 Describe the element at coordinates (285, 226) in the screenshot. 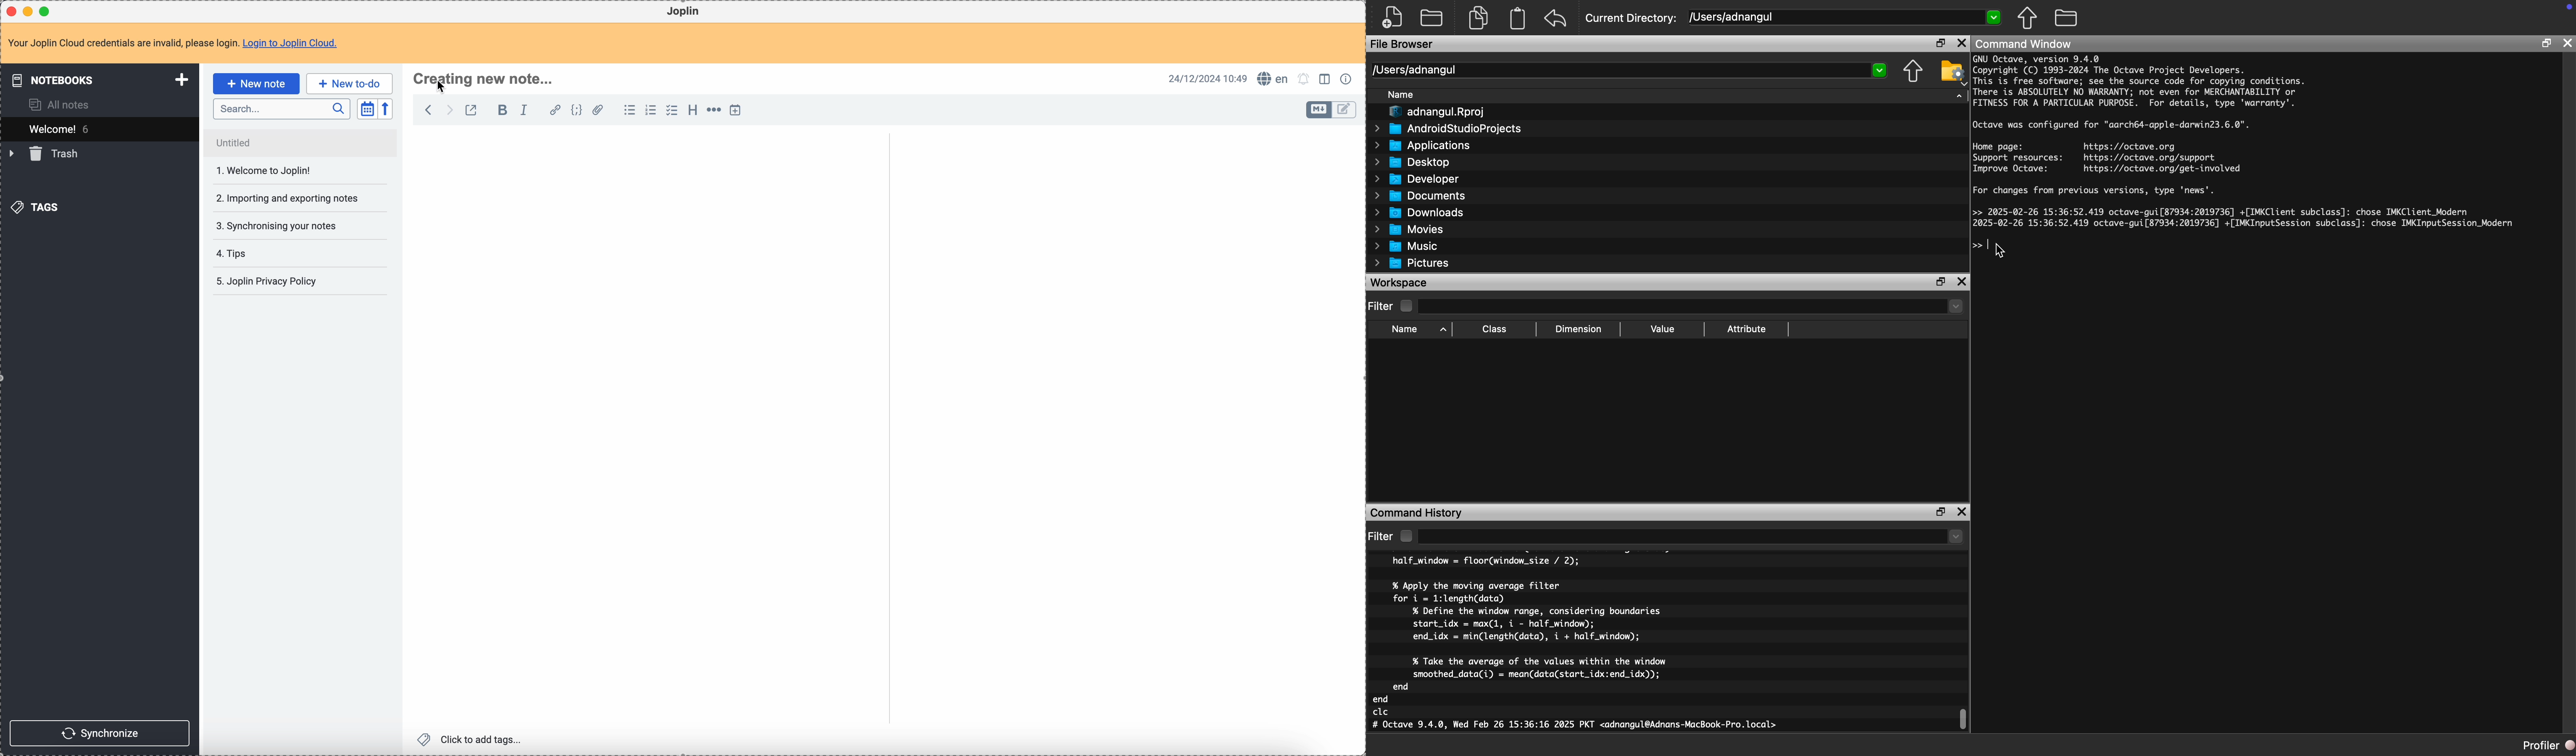

I see `synchronising your notes` at that location.